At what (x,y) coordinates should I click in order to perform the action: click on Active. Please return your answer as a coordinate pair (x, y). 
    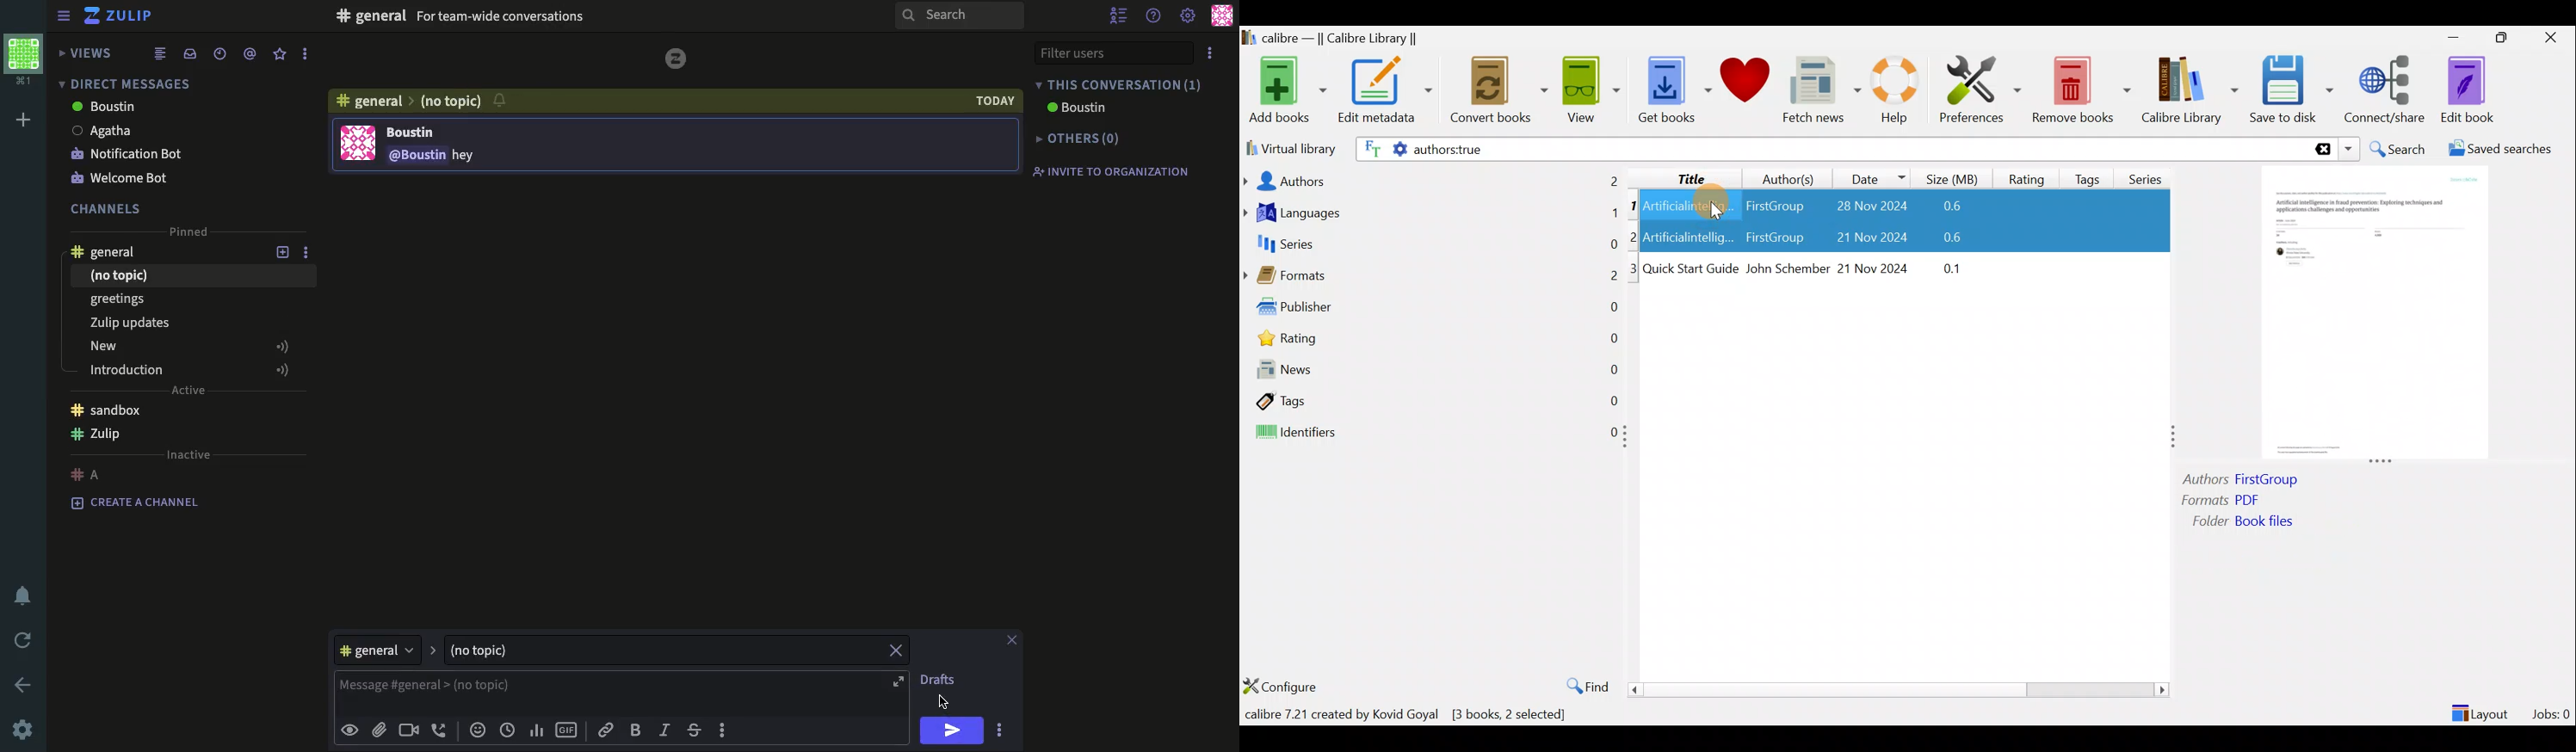
    Looking at the image, I should click on (191, 391).